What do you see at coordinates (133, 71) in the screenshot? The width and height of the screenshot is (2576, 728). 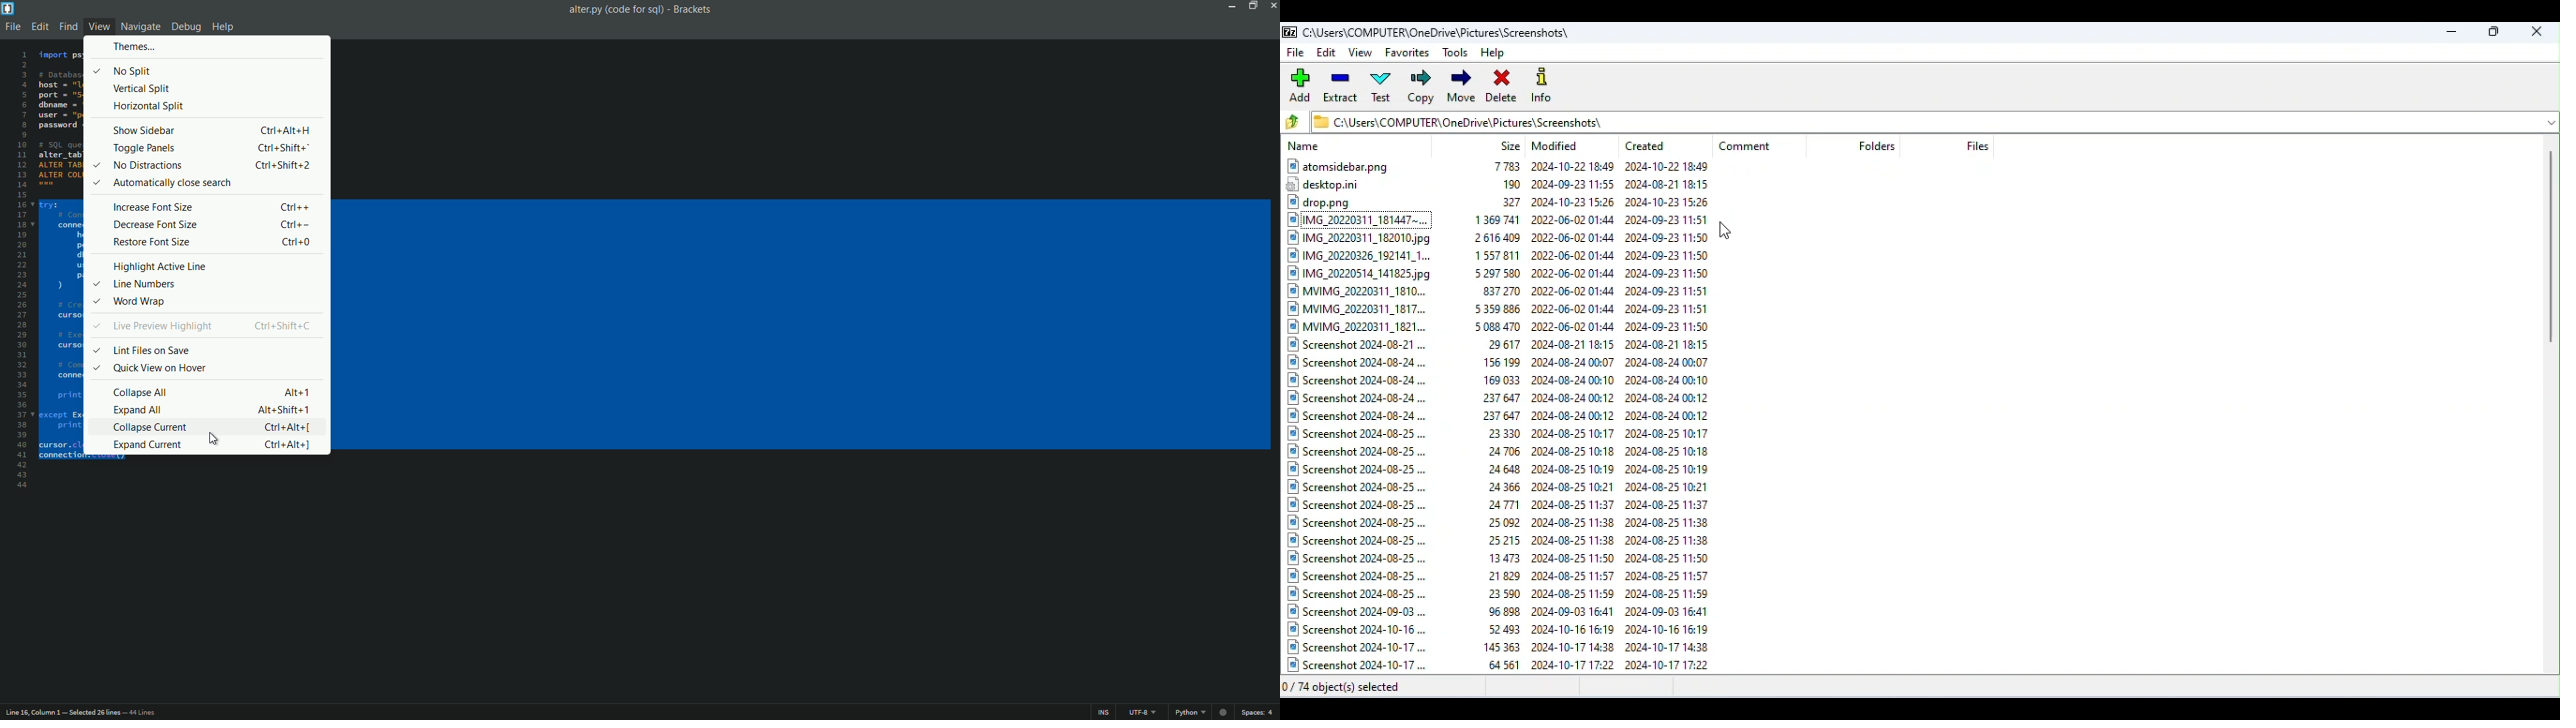 I see `no split` at bounding box center [133, 71].